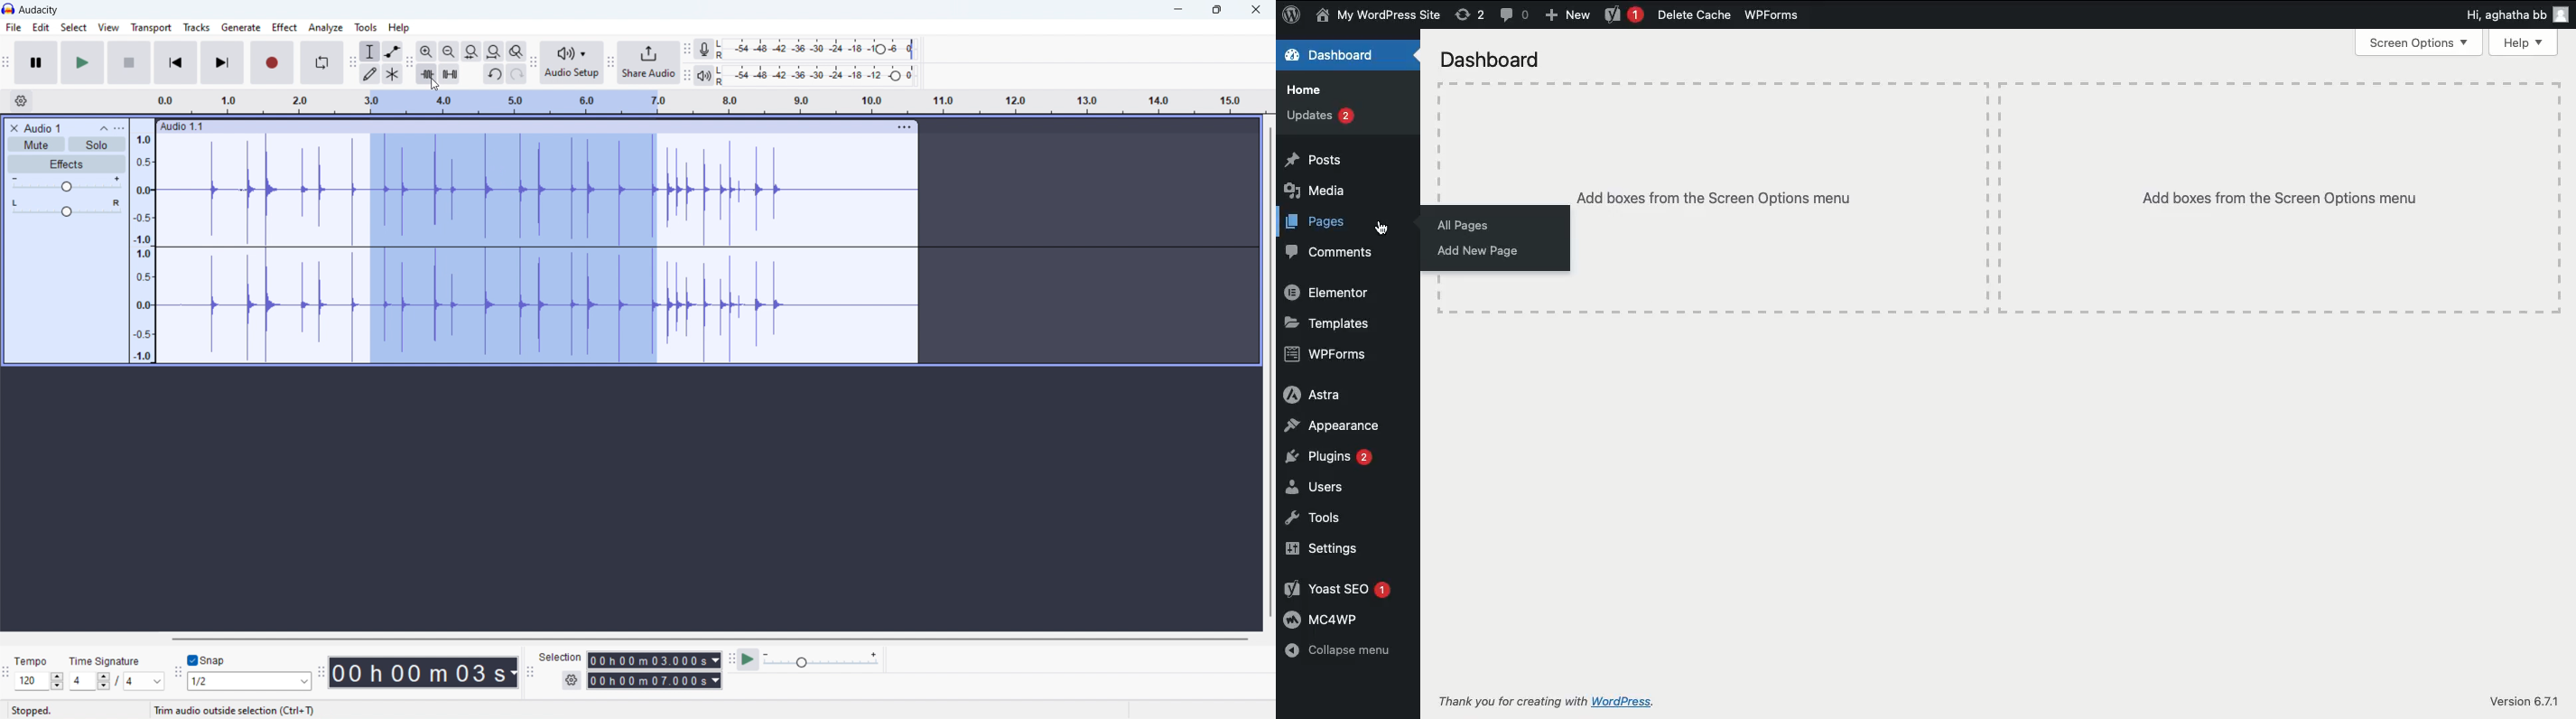  Describe the element at coordinates (399, 28) in the screenshot. I see `help` at that location.